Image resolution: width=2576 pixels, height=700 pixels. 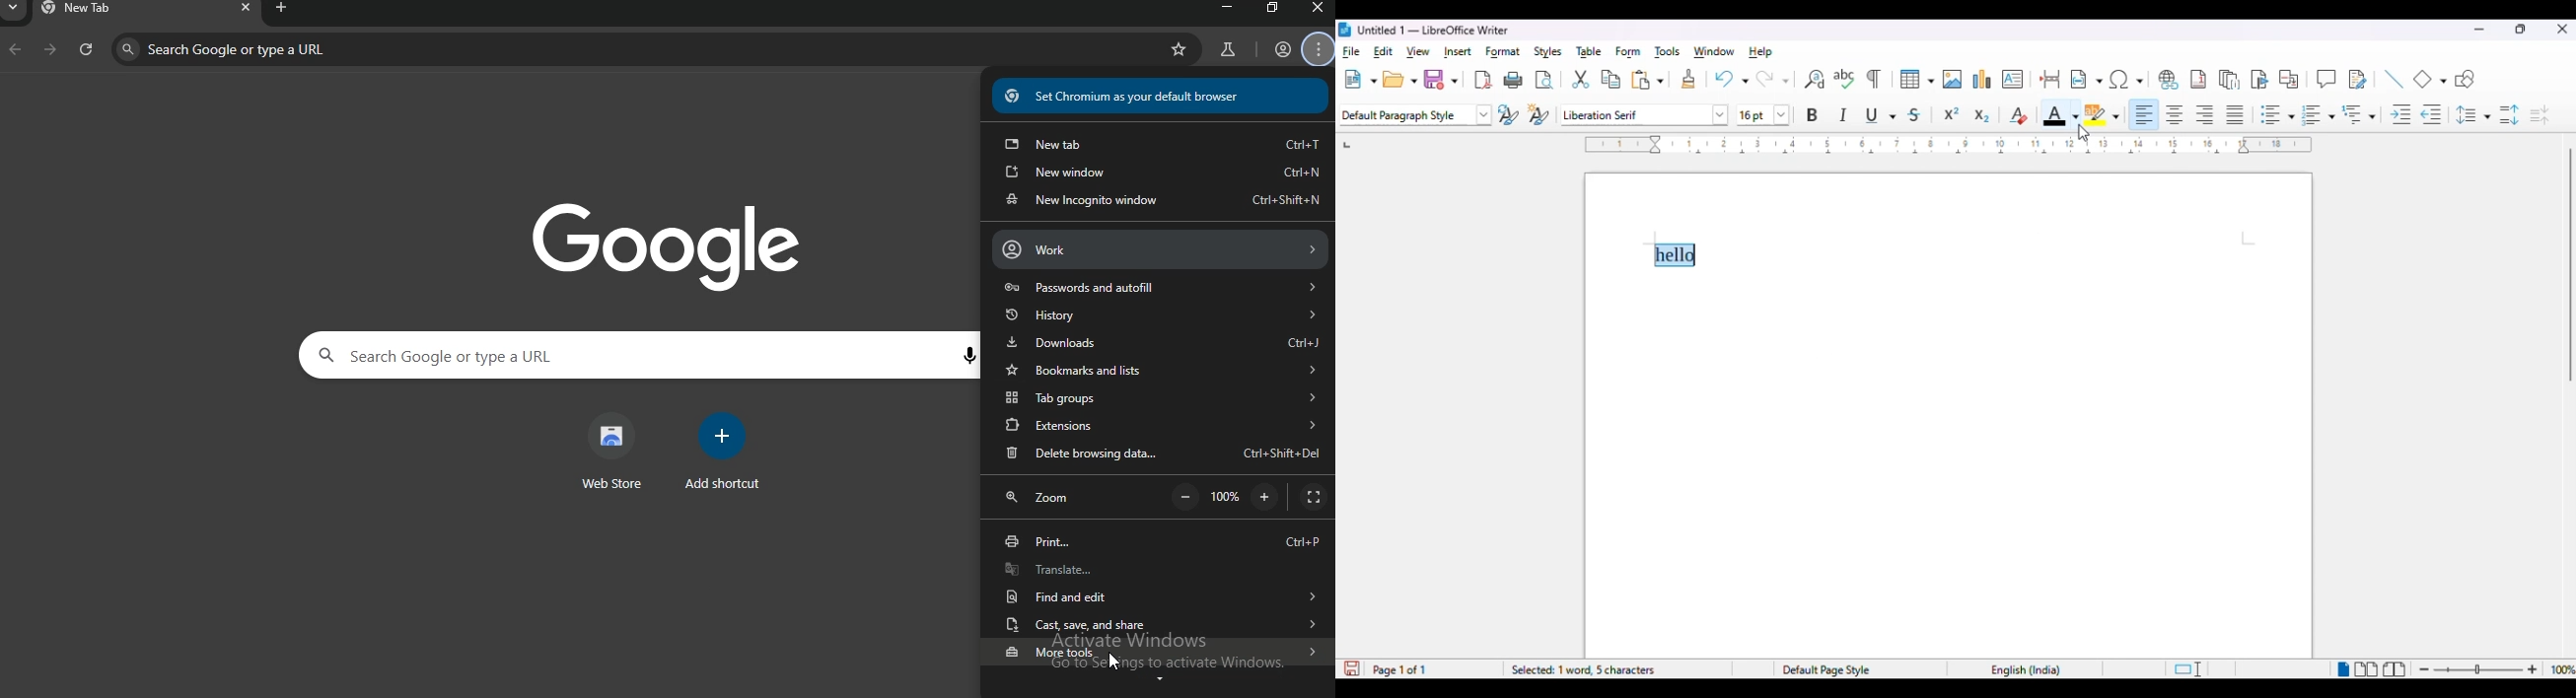 What do you see at coordinates (2433, 115) in the screenshot?
I see `decrease indent` at bounding box center [2433, 115].